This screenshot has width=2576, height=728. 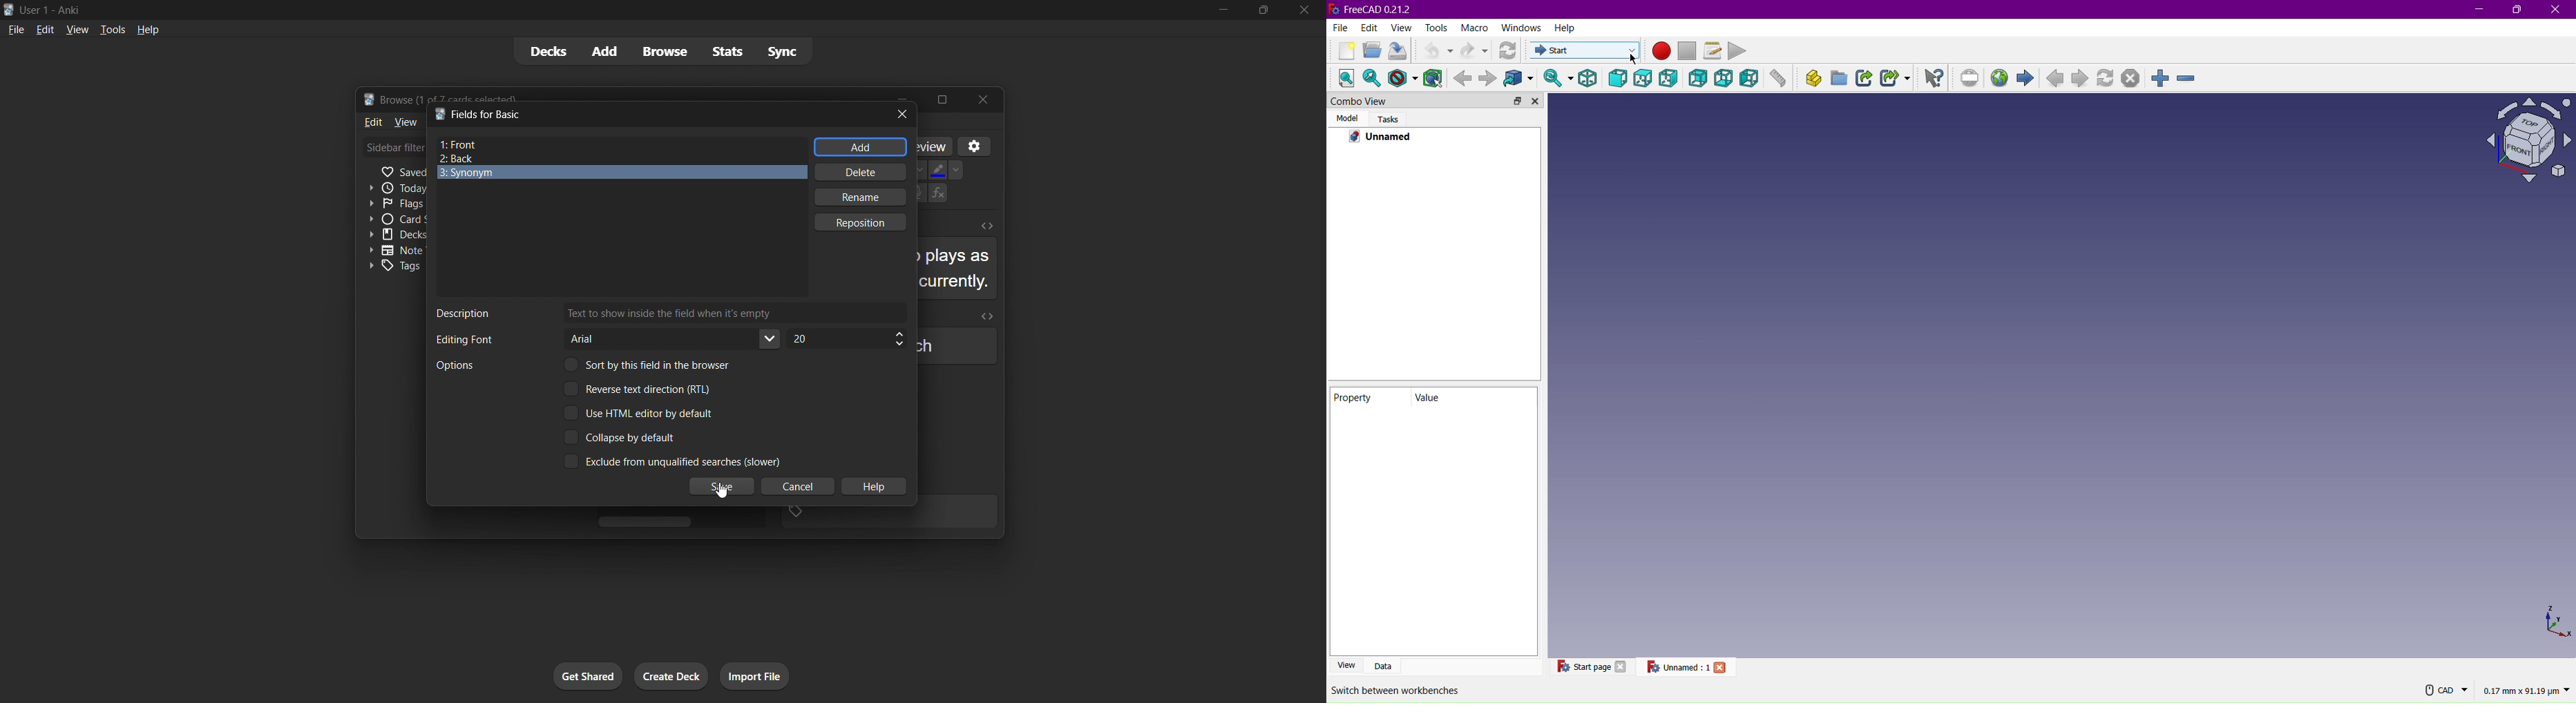 What do you see at coordinates (647, 413) in the screenshot?
I see `Use HTML editor by default` at bounding box center [647, 413].